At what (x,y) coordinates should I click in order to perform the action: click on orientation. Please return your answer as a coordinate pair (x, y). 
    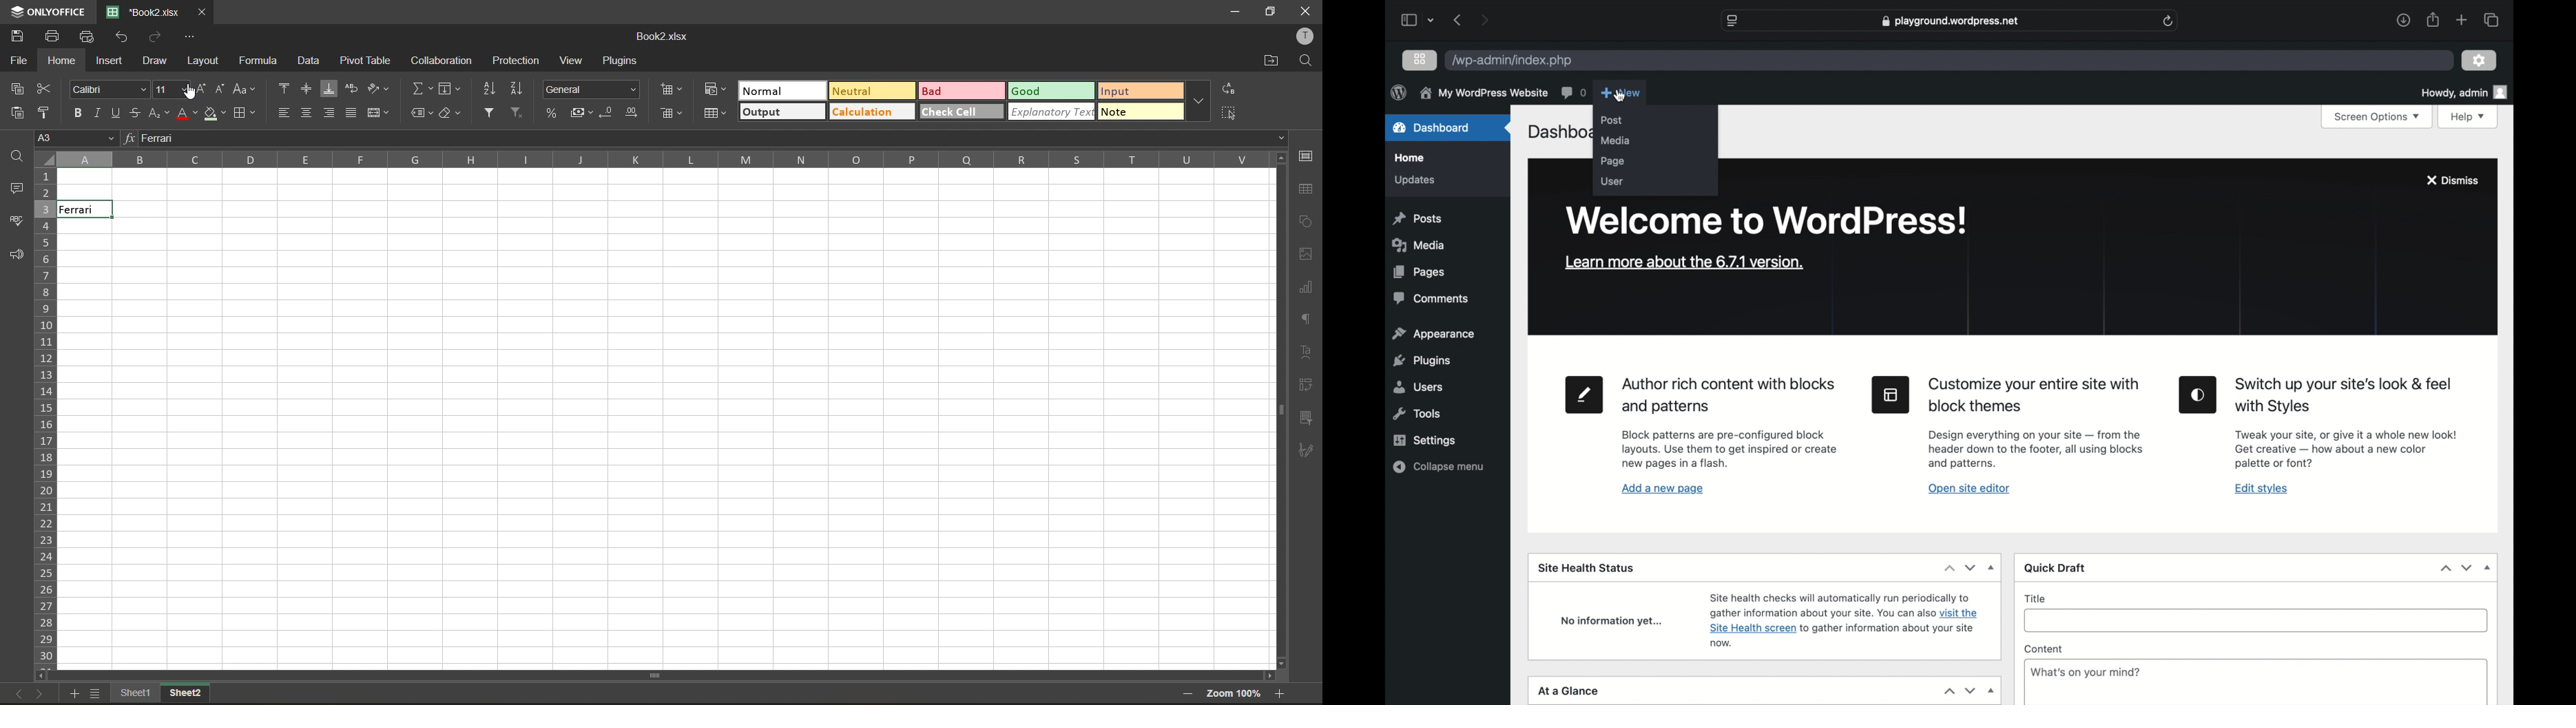
    Looking at the image, I should click on (377, 87).